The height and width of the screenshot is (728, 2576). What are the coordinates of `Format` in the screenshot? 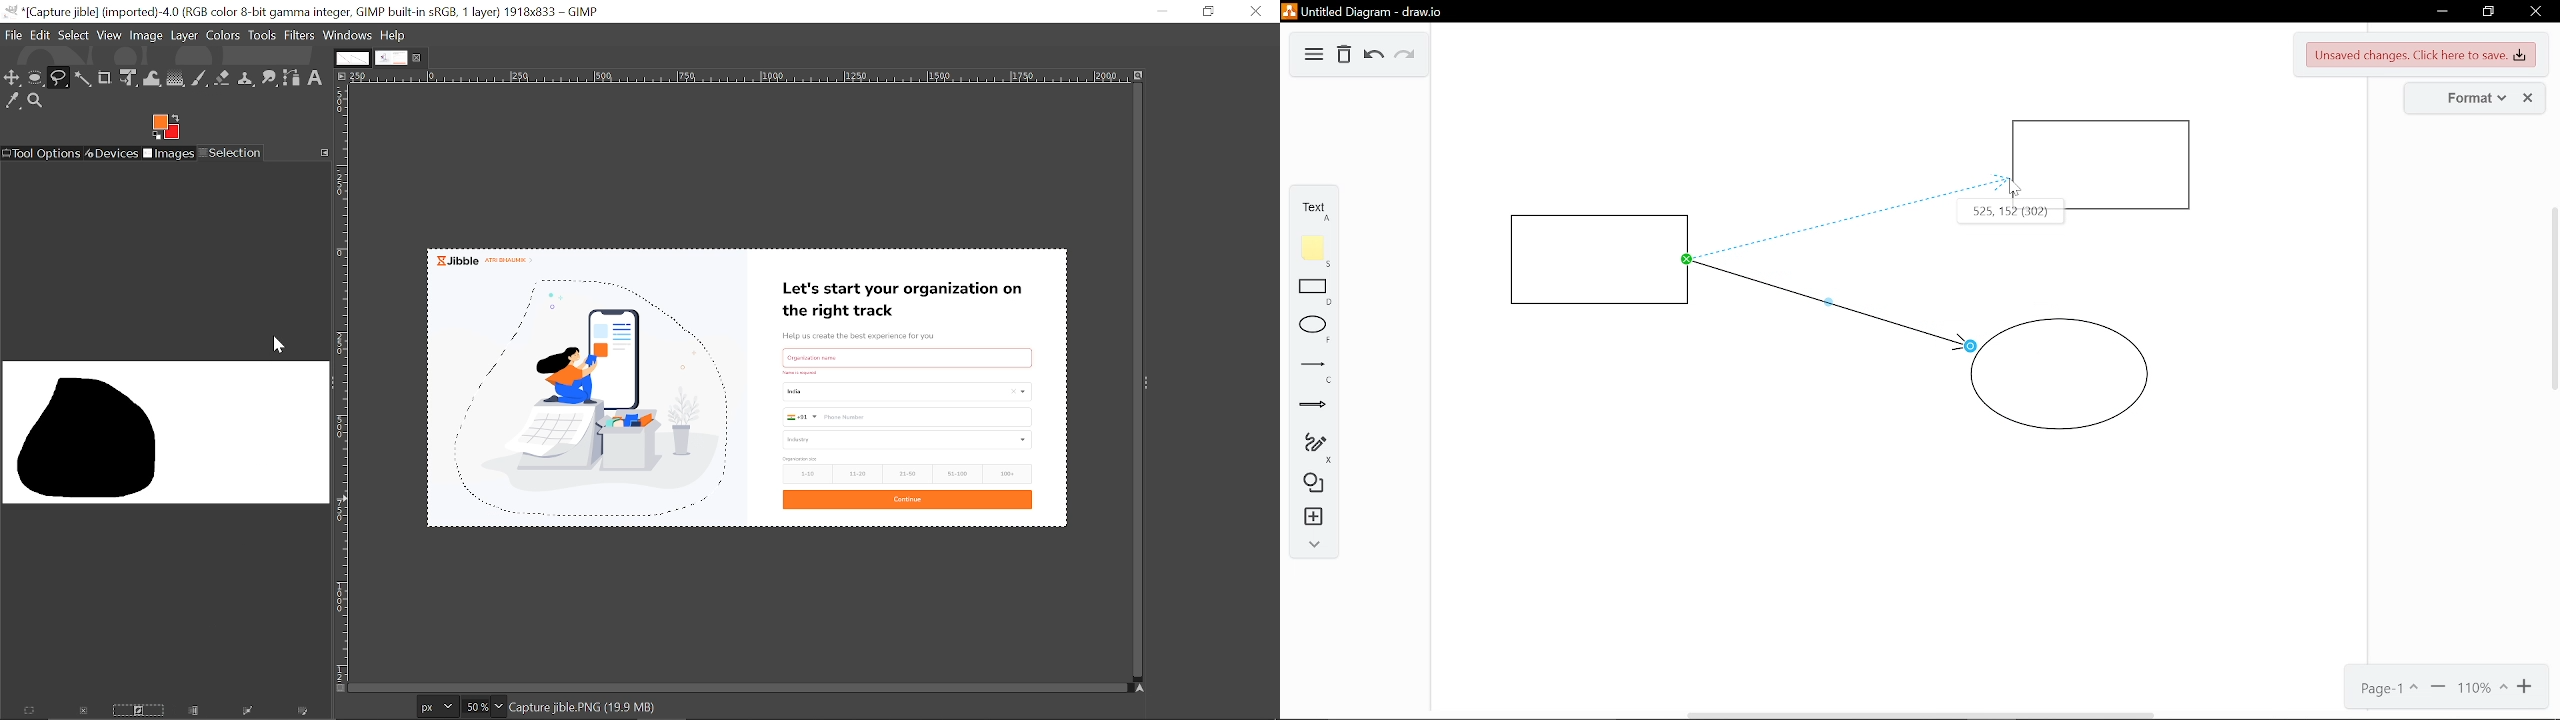 It's located at (2458, 97).